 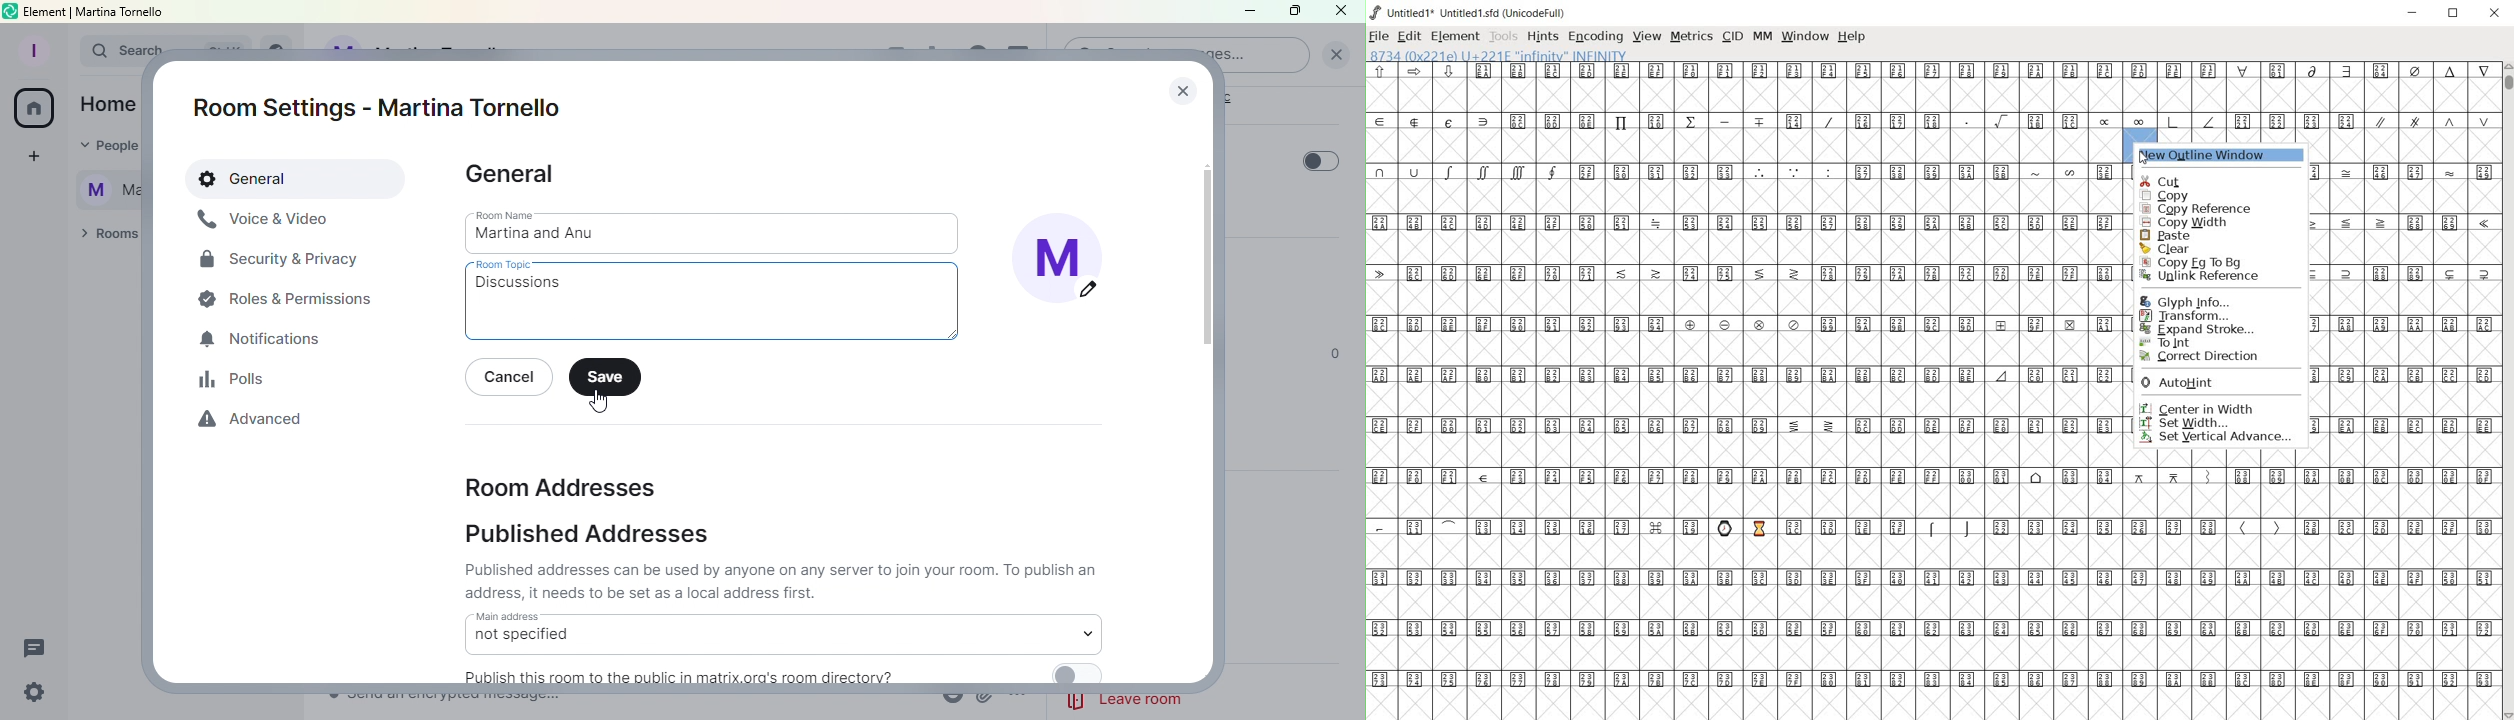 What do you see at coordinates (239, 379) in the screenshot?
I see `Polls` at bounding box center [239, 379].